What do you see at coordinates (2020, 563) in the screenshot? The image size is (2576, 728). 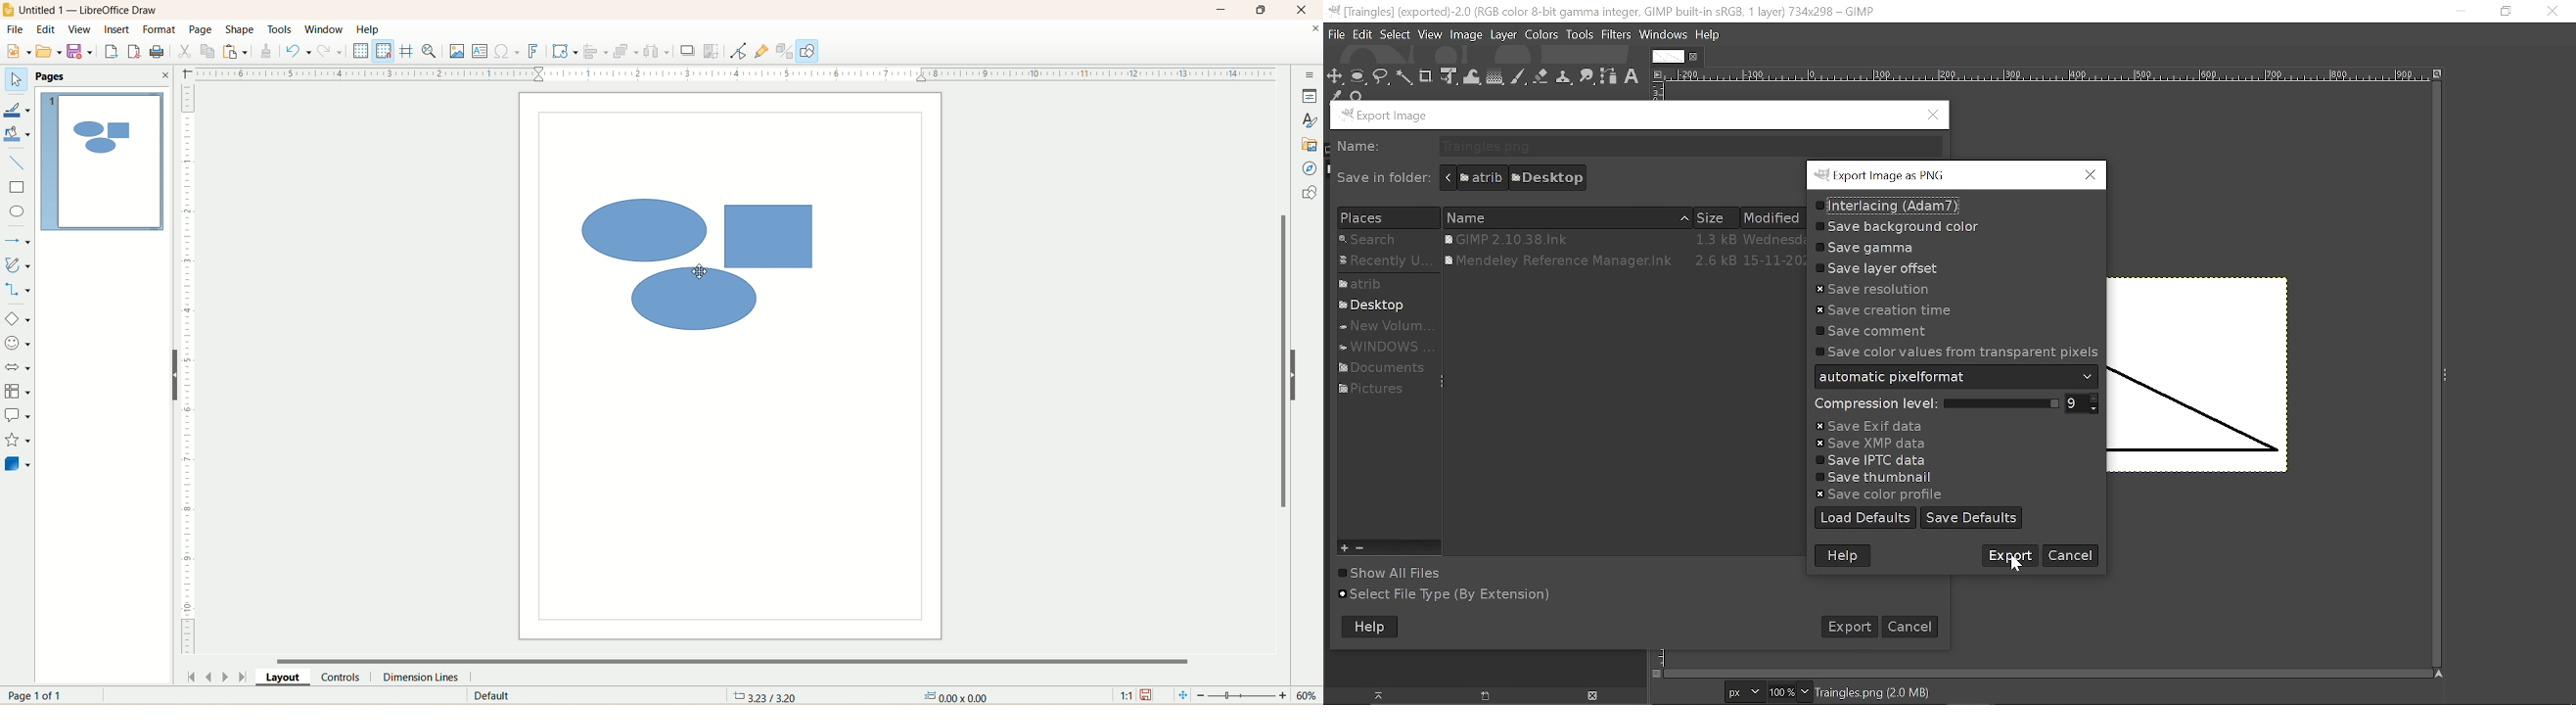 I see `Cursor` at bounding box center [2020, 563].